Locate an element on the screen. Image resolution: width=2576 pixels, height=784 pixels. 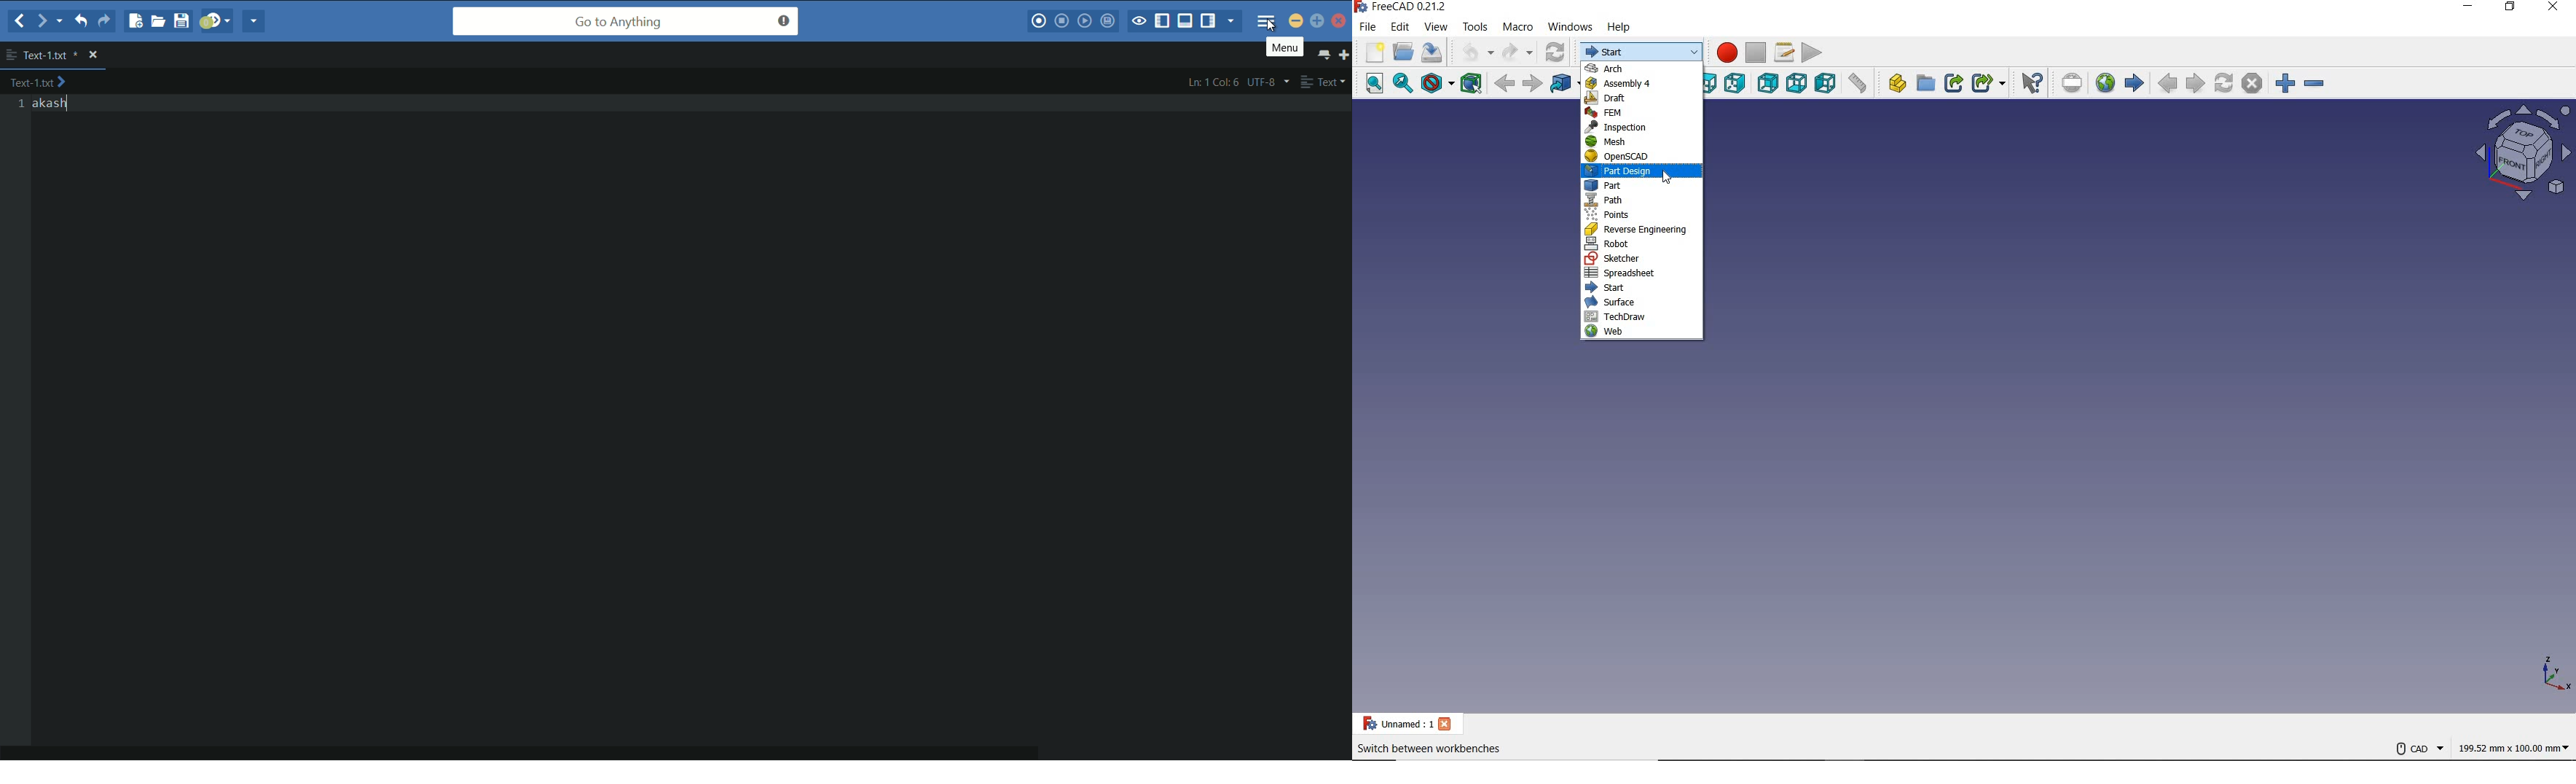
FIT ALL is located at coordinates (1368, 85).